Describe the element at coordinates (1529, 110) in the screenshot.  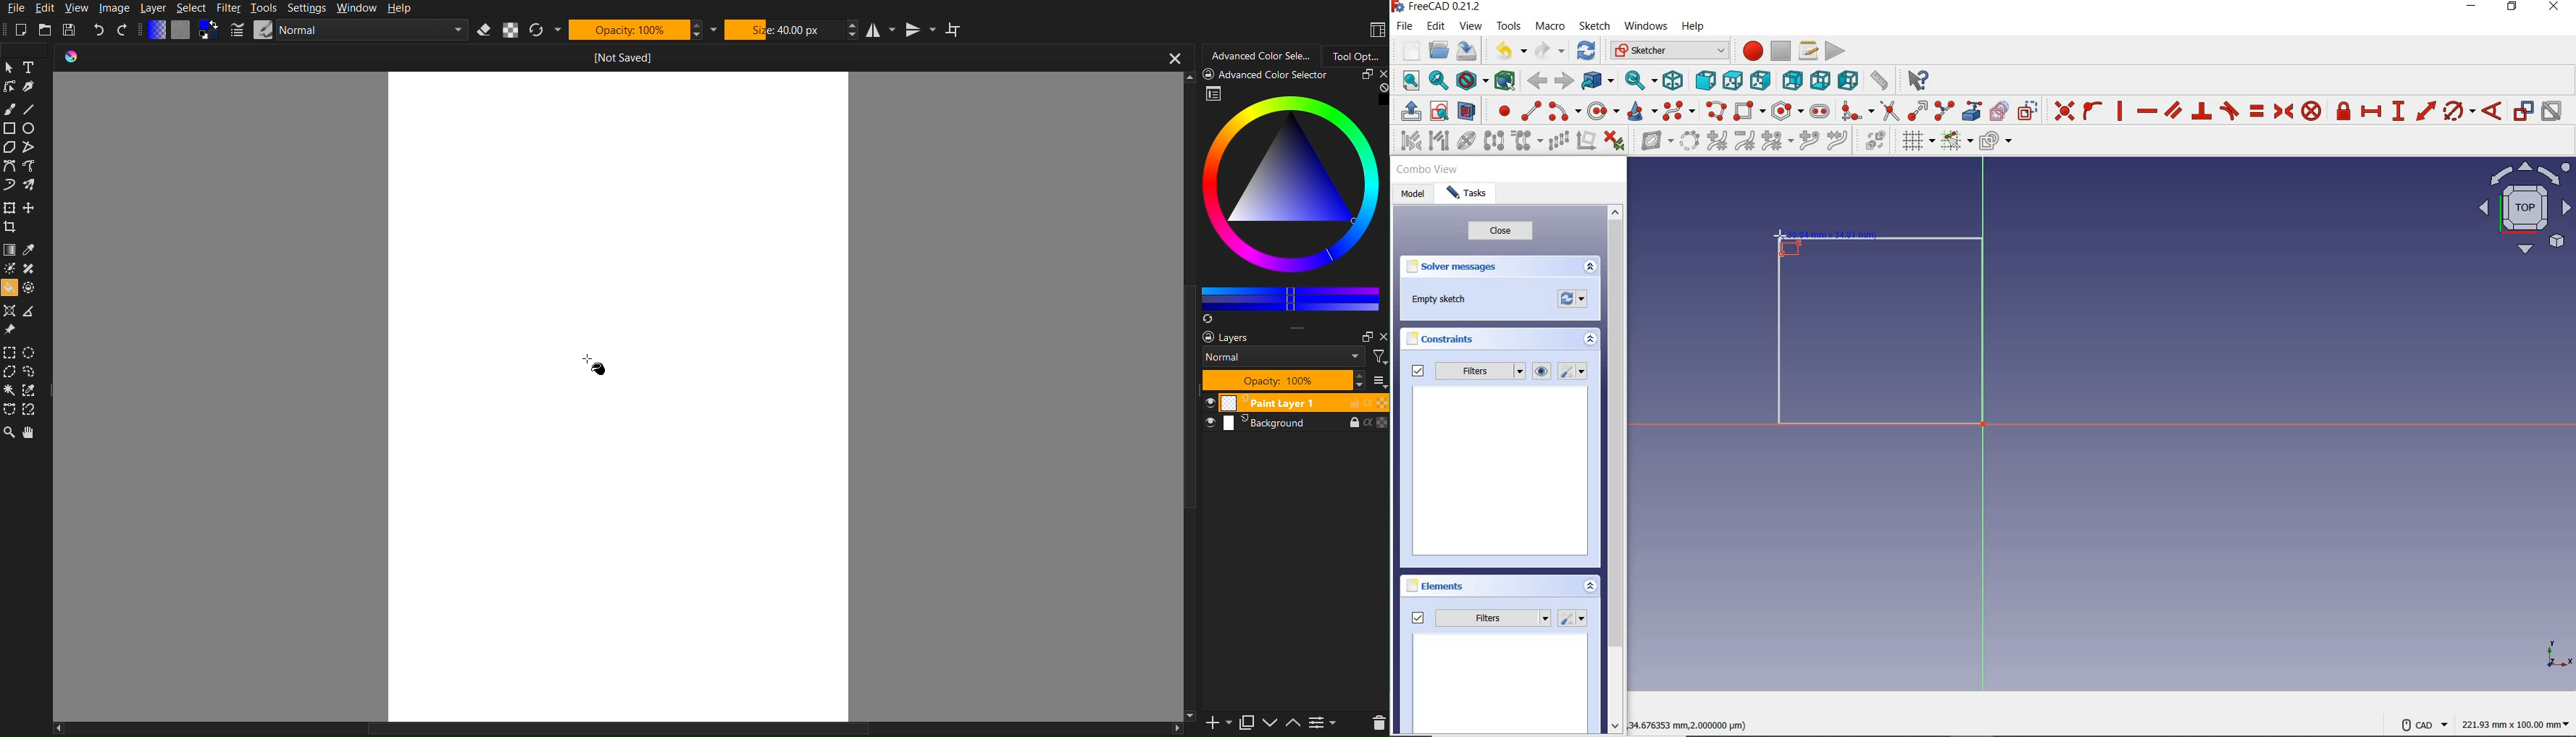
I see `create line` at that location.